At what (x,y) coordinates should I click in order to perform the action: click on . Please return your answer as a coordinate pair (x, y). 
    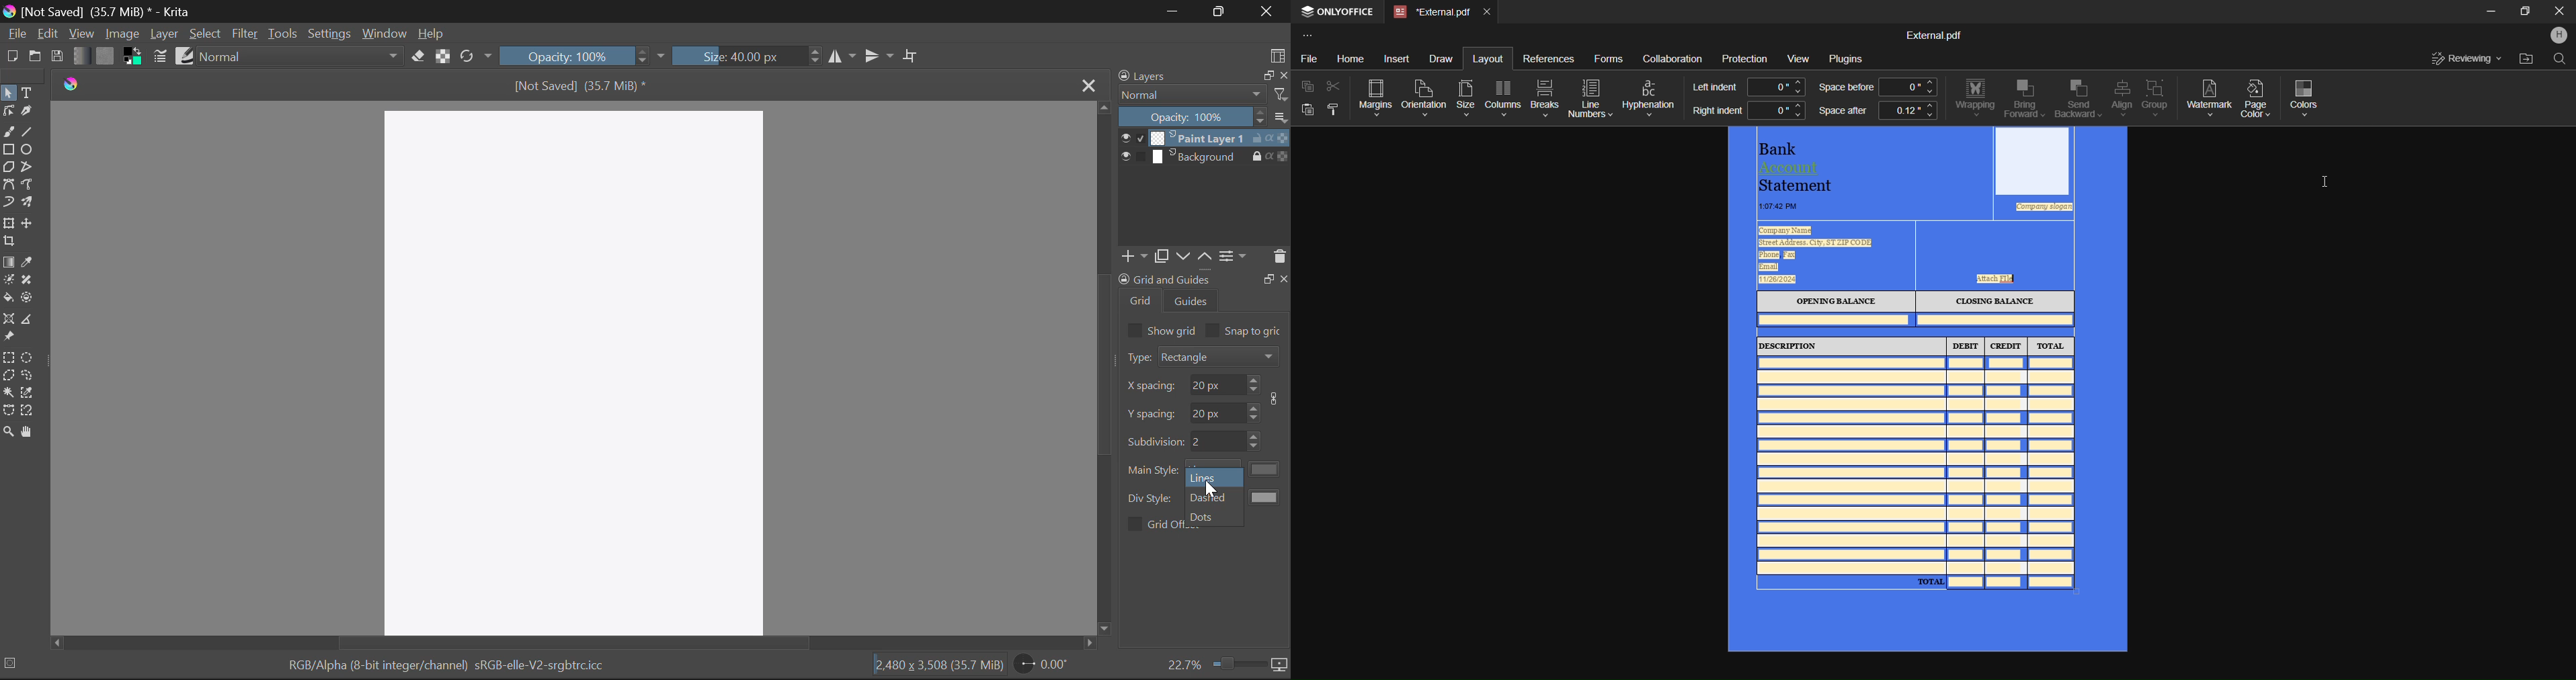
    Looking at the image, I should click on (1268, 278).